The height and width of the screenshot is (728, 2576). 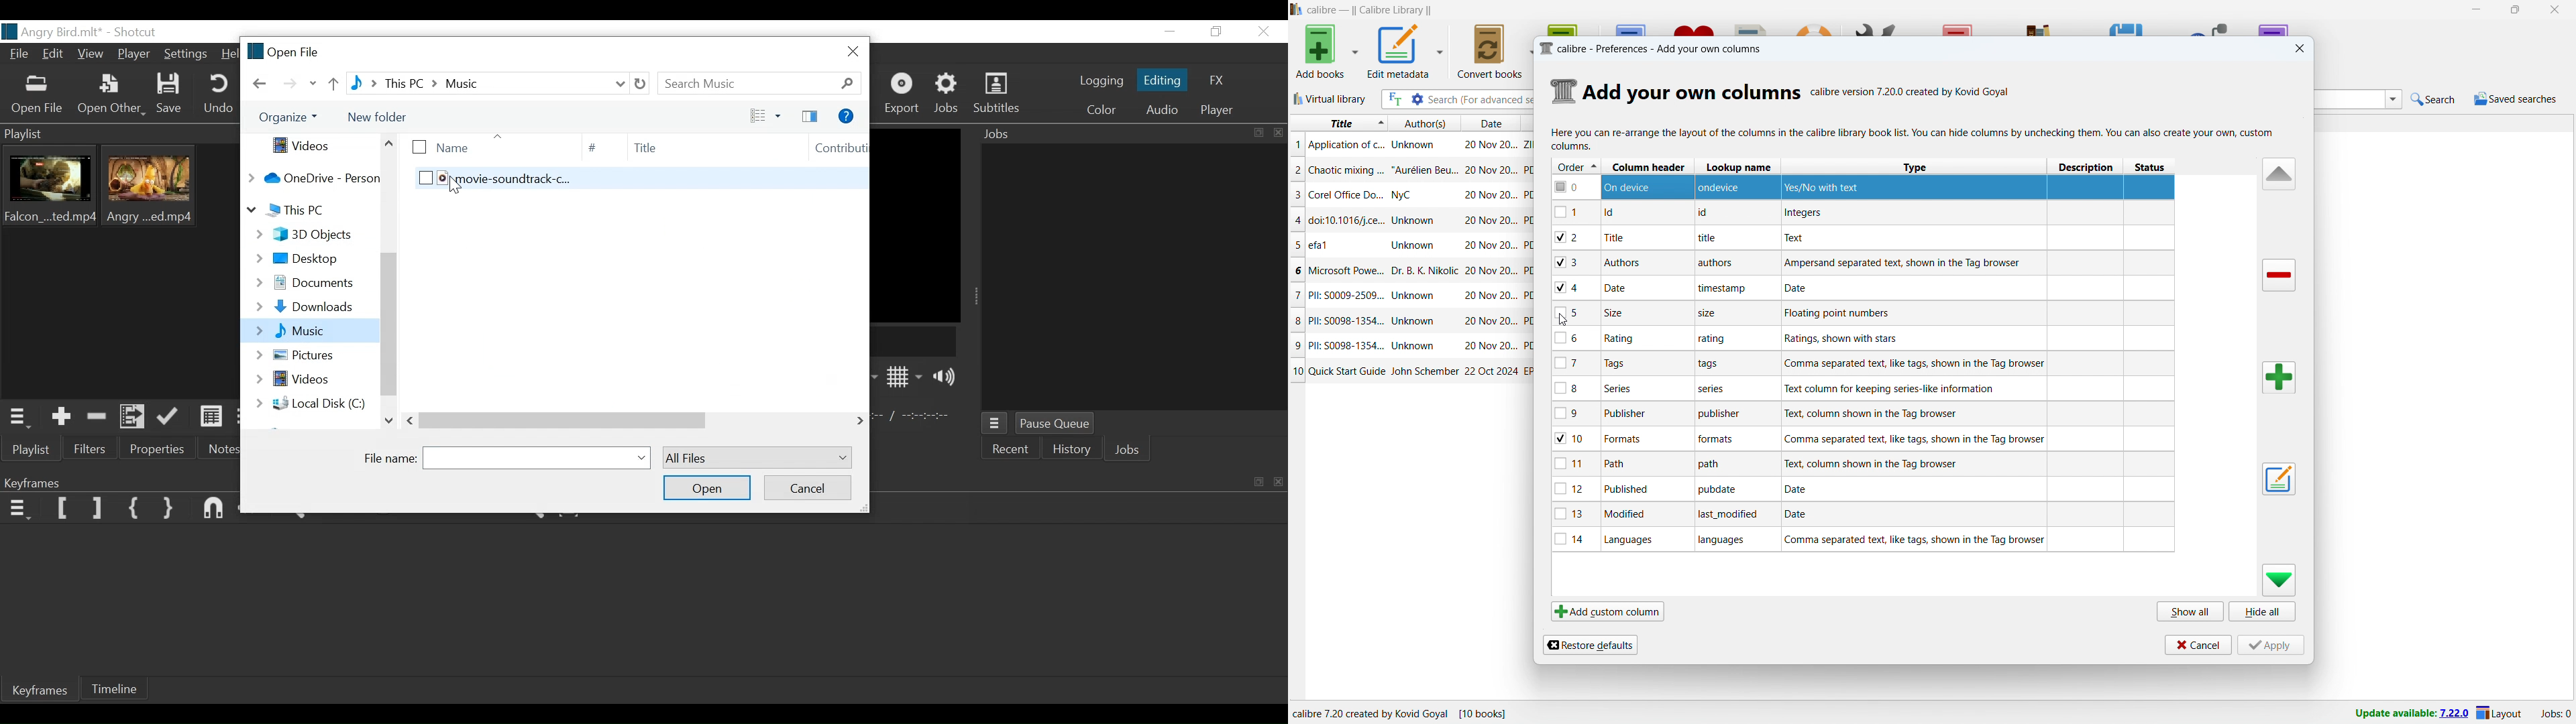 I want to click on cursor, so click(x=1566, y=320).